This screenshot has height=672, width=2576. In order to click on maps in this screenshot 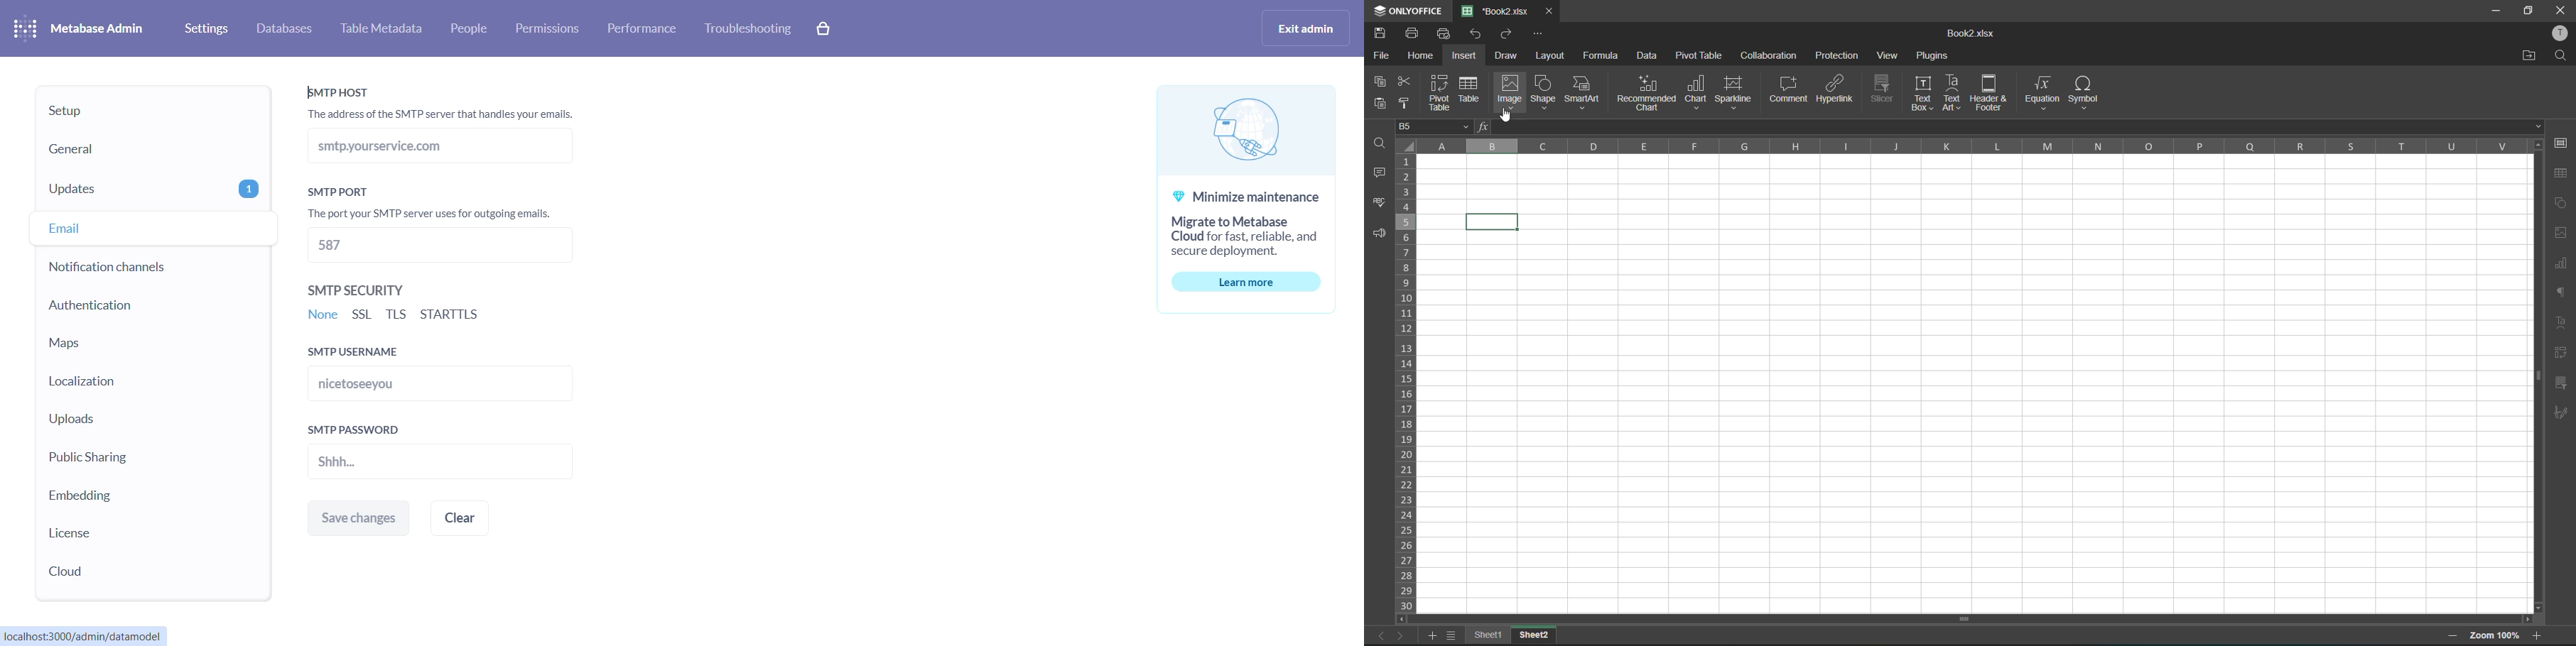, I will do `click(129, 342)`.